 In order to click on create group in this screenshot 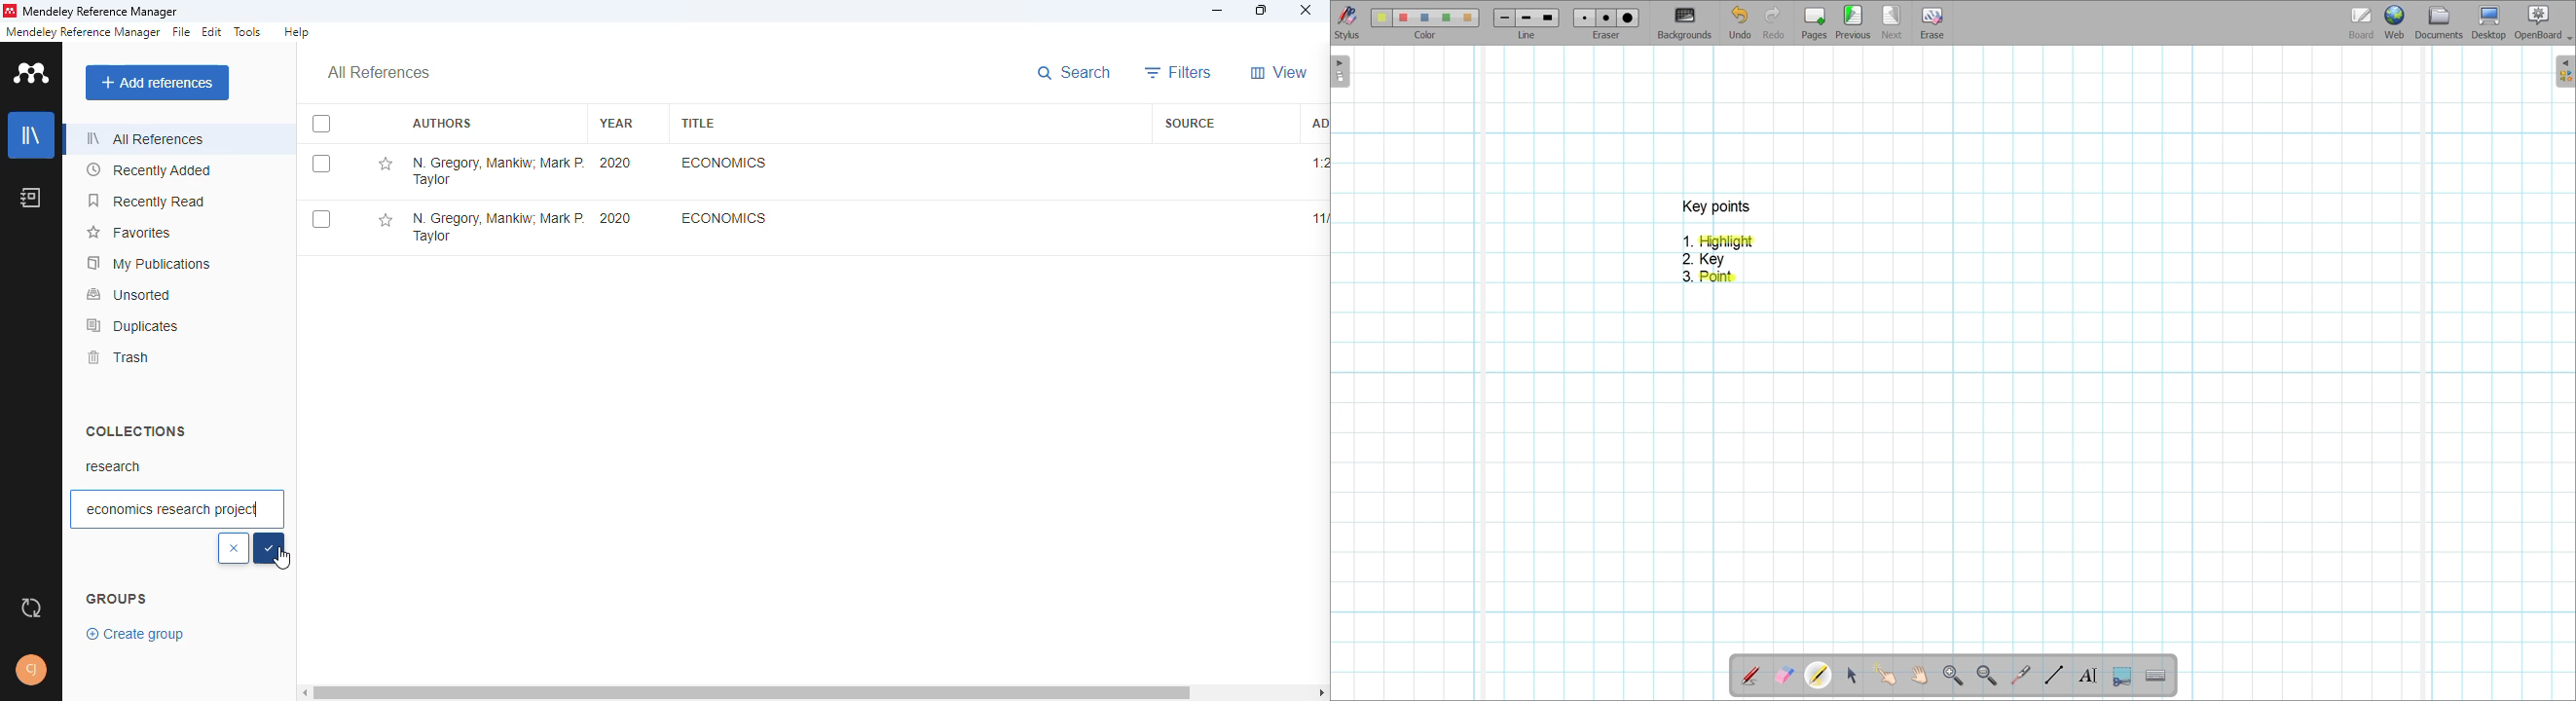, I will do `click(137, 633)`.